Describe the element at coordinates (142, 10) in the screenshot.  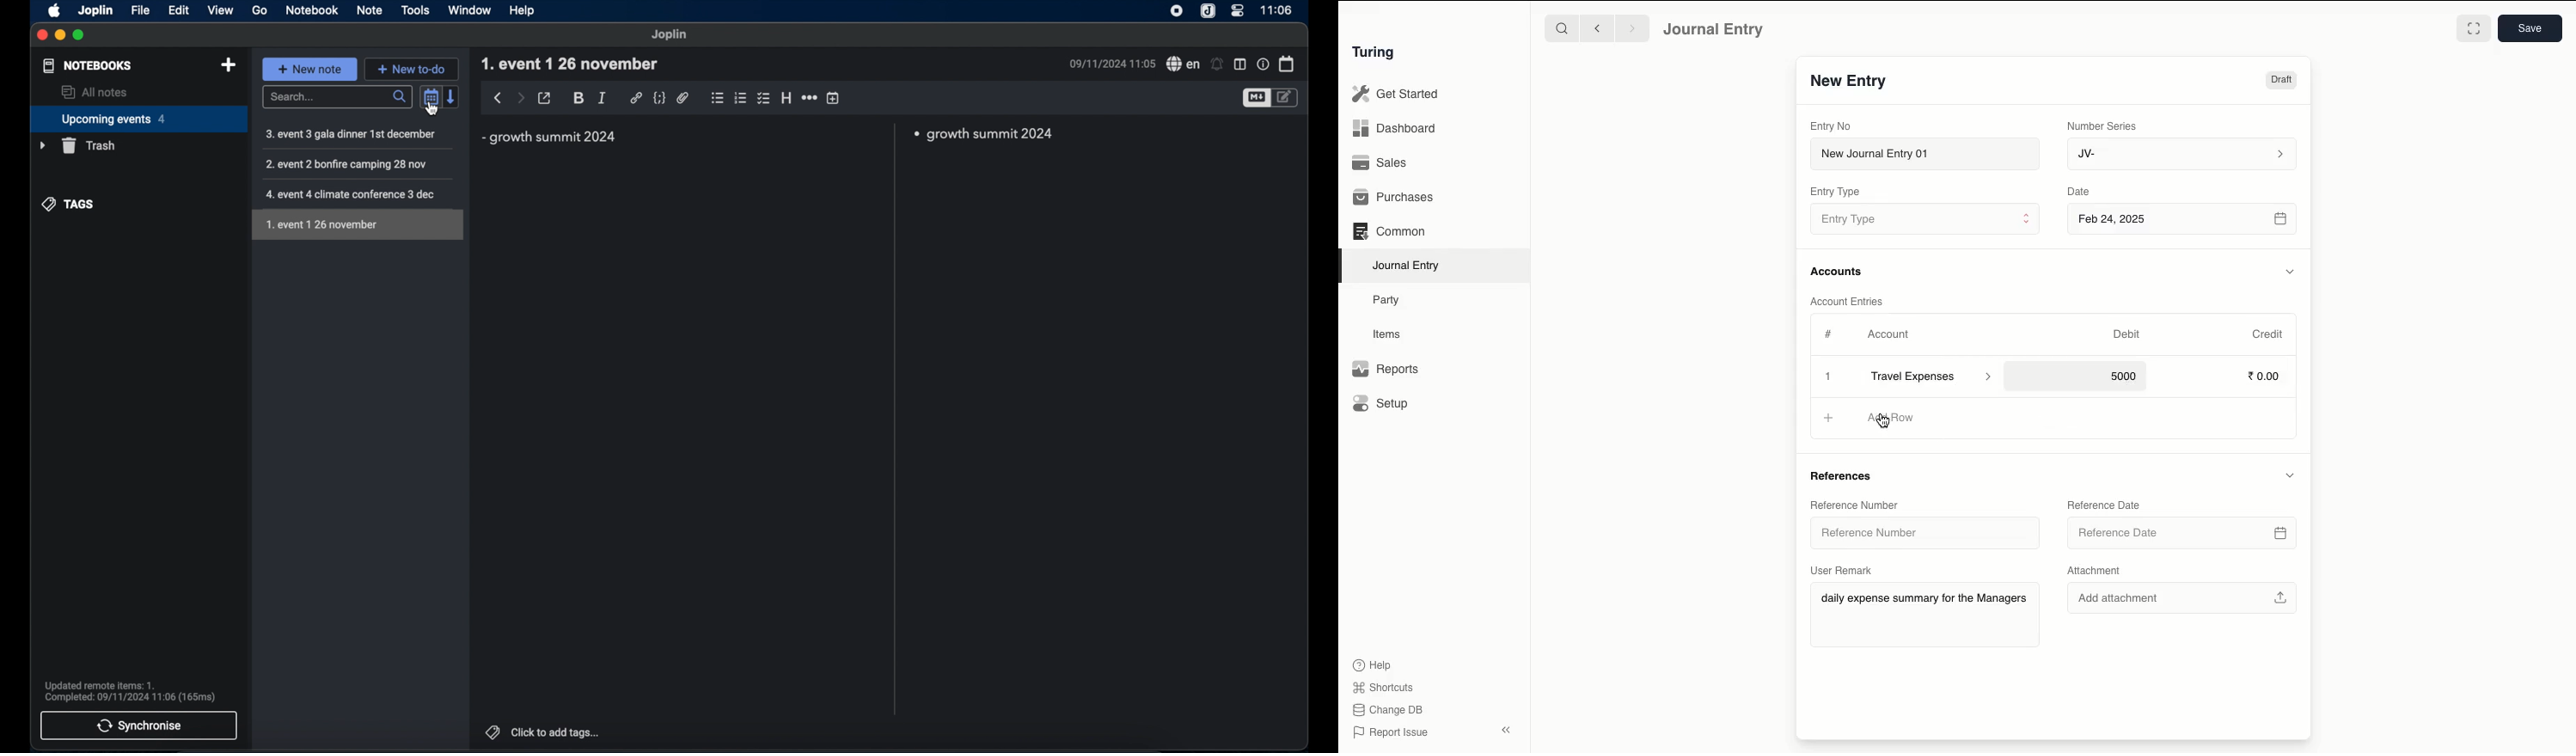
I see `file` at that location.